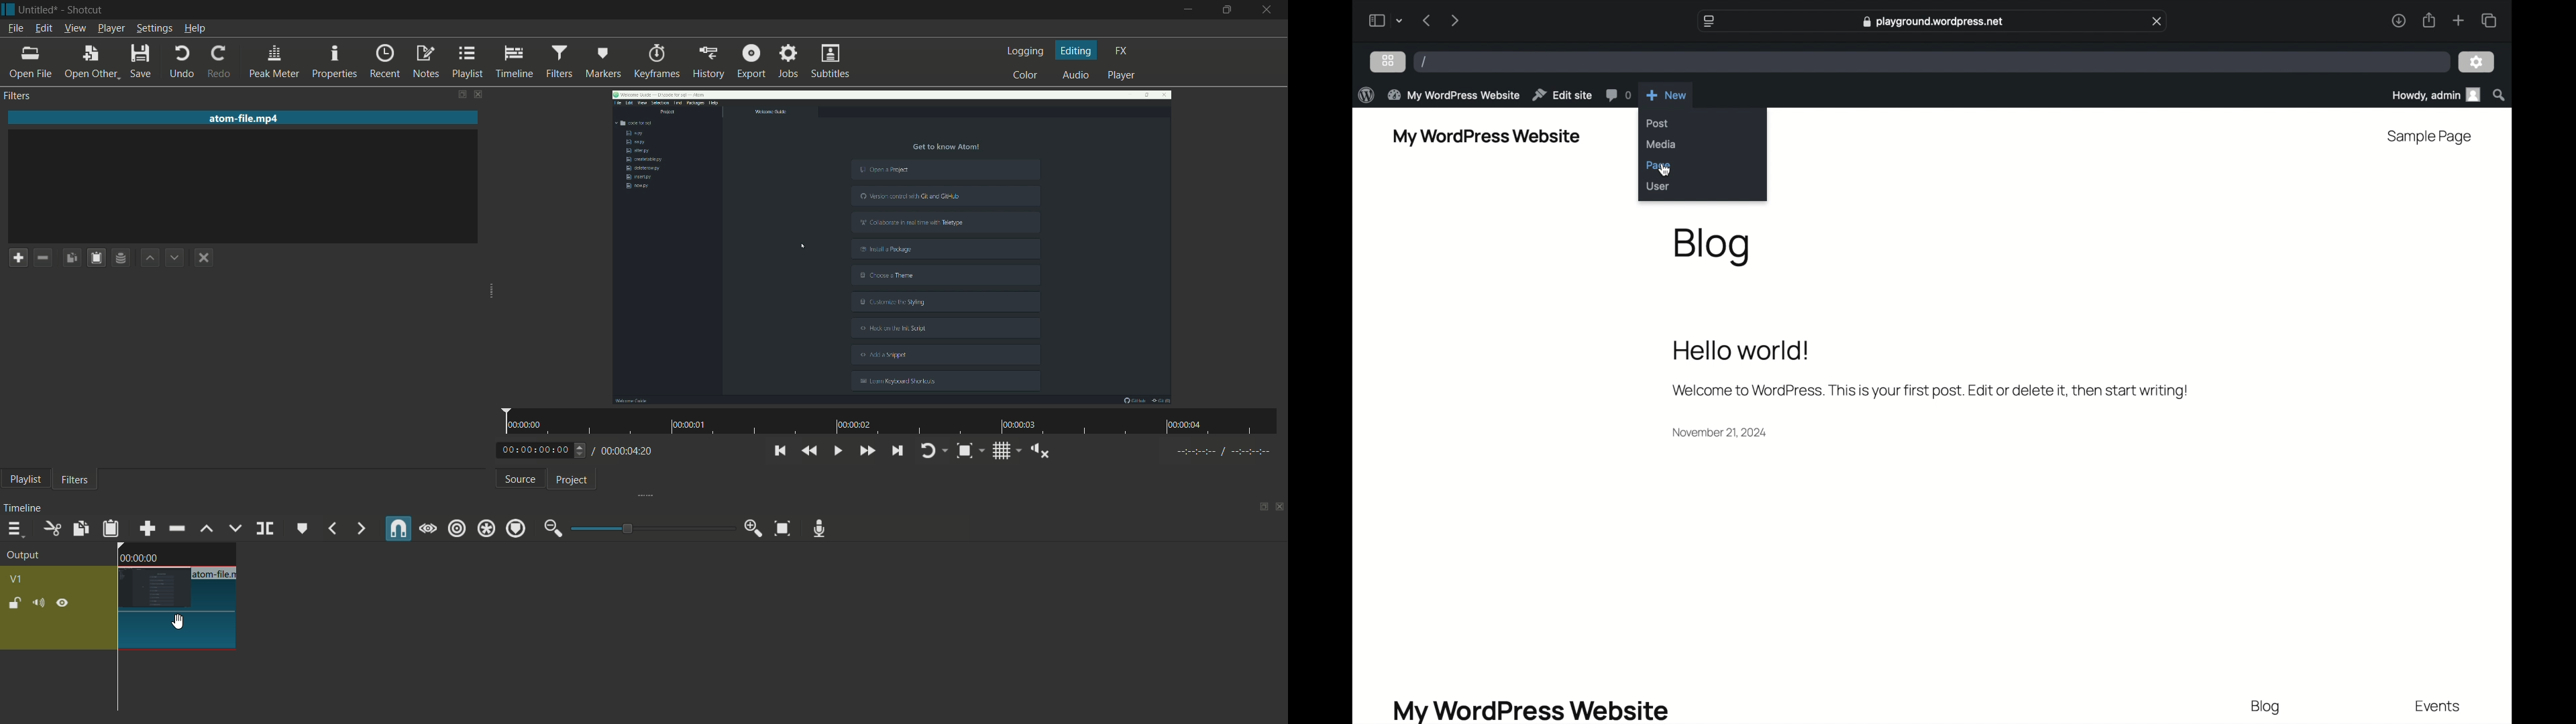 The height and width of the screenshot is (728, 2576). What do you see at coordinates (1617, 97) in the screenshot?
I see `comments` at bounding box center [1617, 97].